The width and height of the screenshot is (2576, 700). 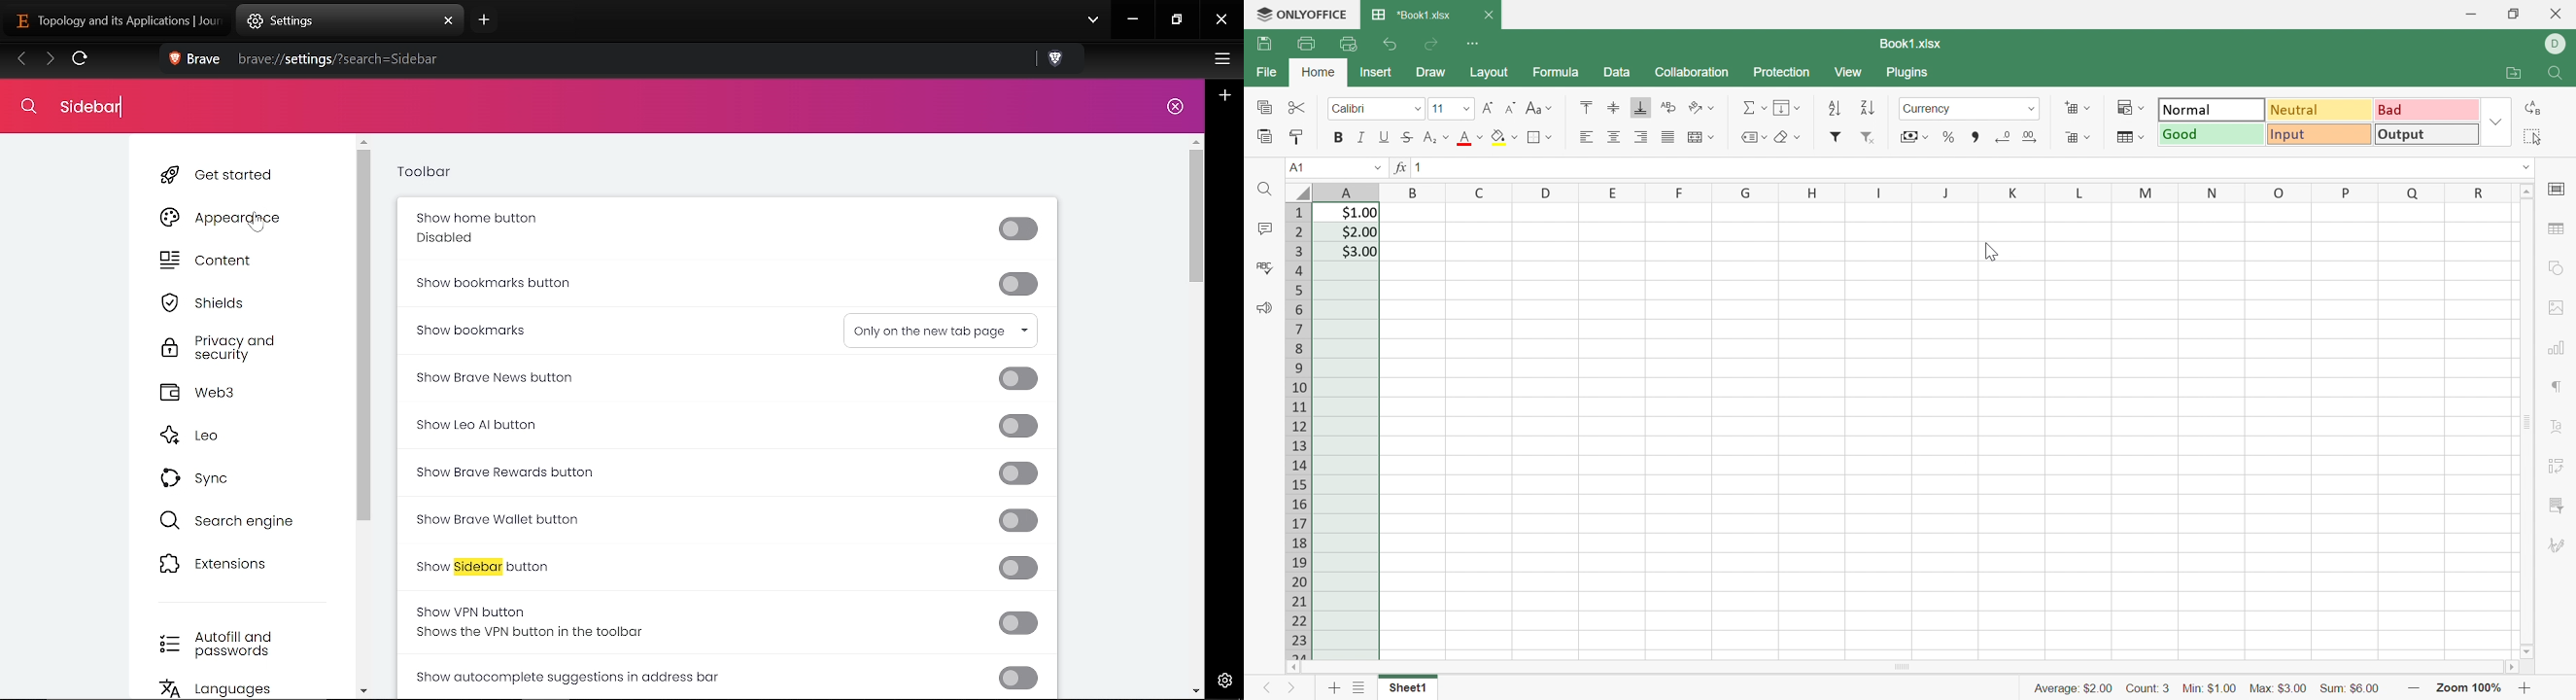 What do you see at coordinates (2556, 546) in the screenshot?
I see `Signature settings` at bounding box center [2556, 546].